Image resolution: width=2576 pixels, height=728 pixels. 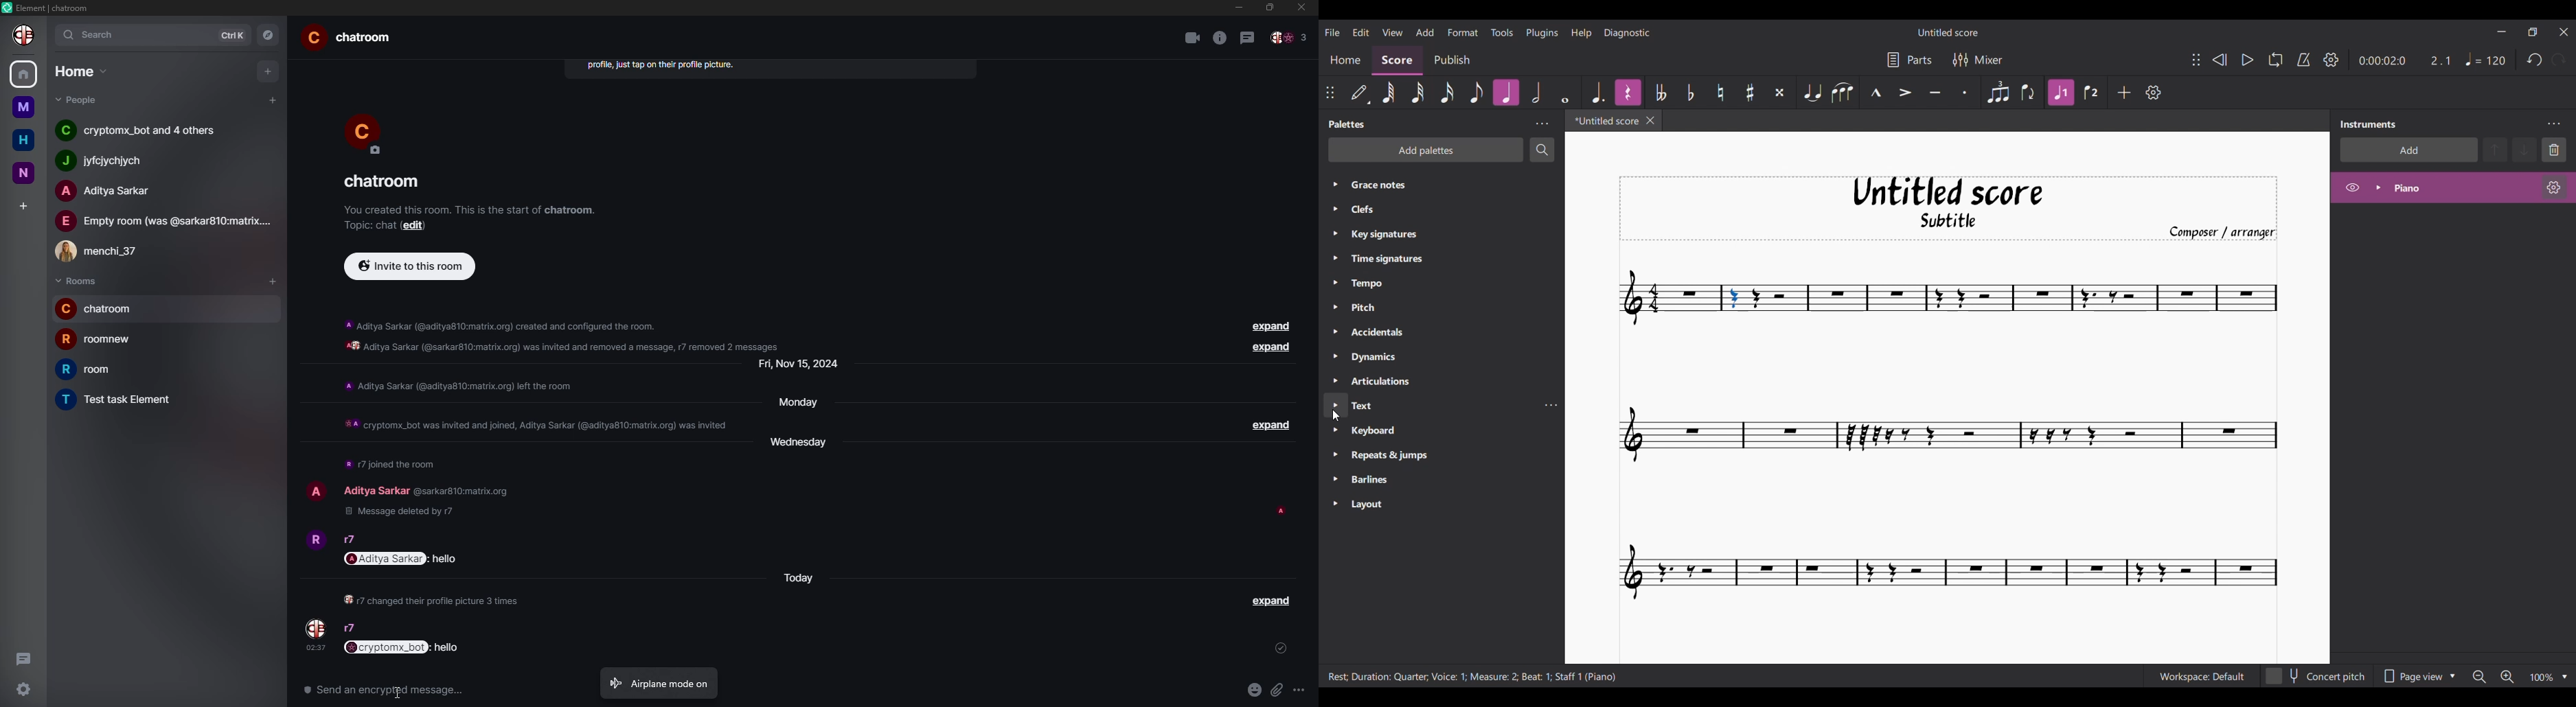 I want to click on Highlighted after current selection, so click(x=1507, y=92).